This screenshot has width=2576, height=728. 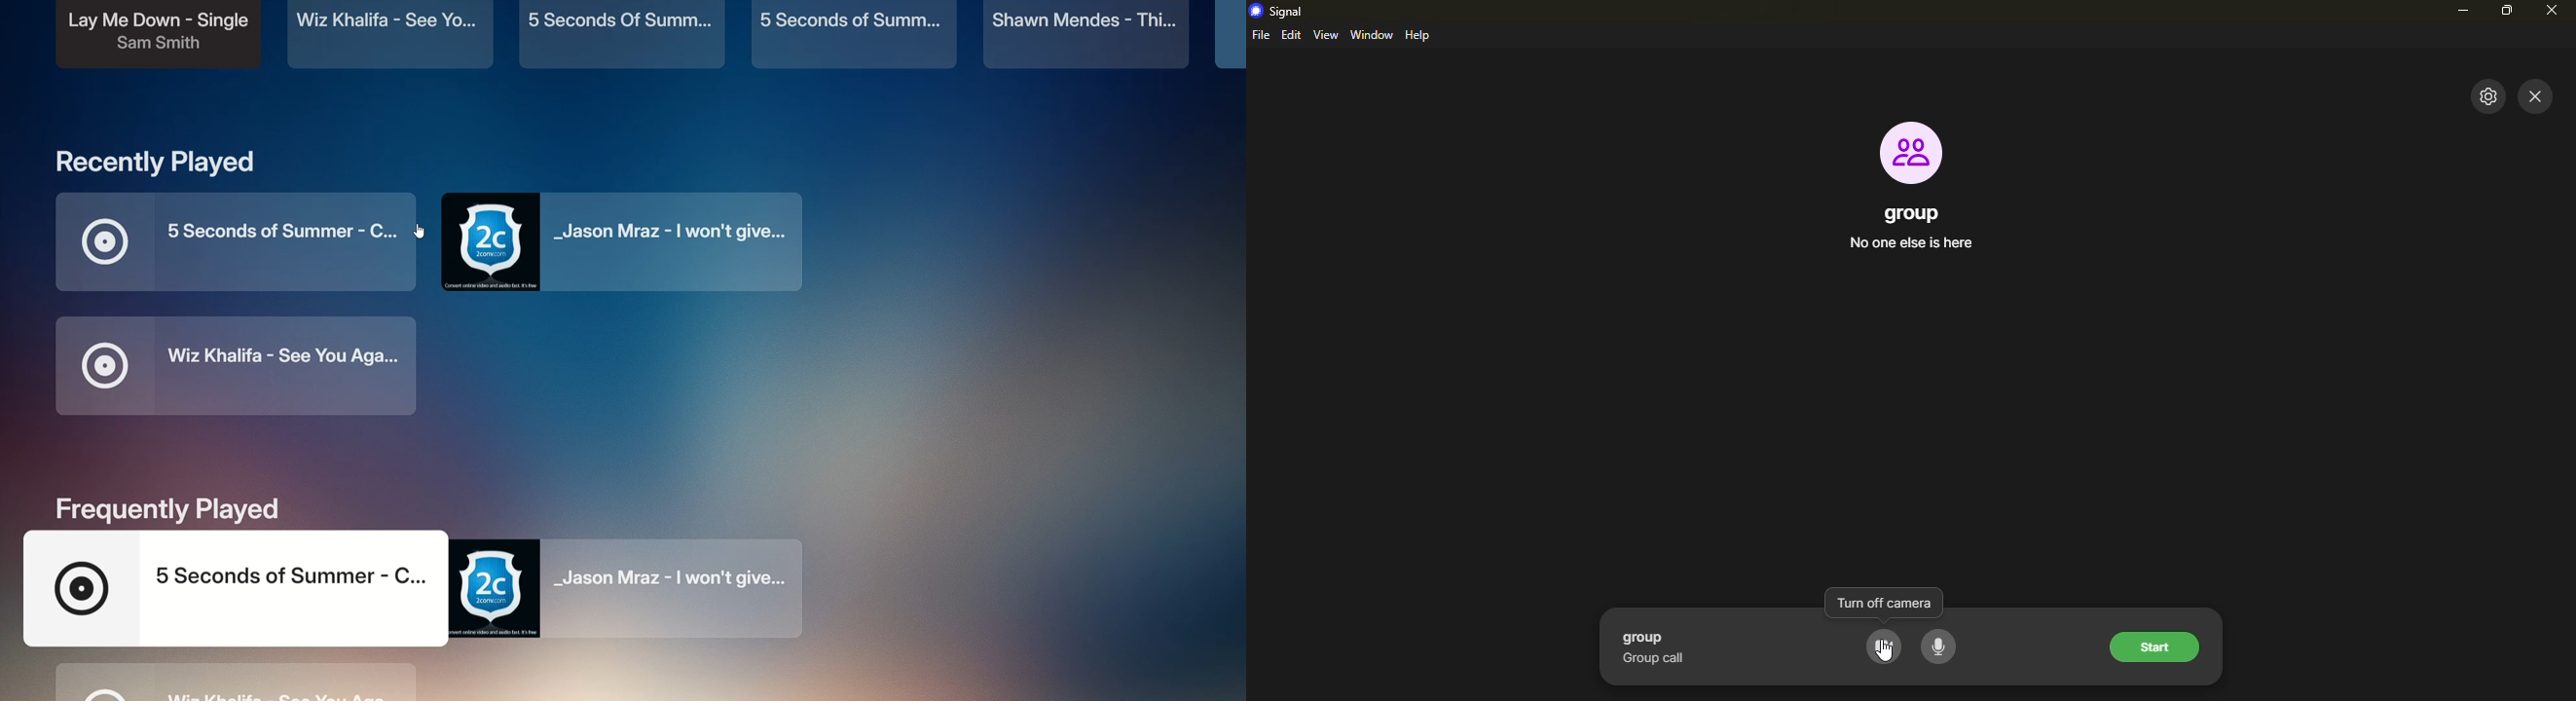 I want to click on start, so click(x=2150, y=645).